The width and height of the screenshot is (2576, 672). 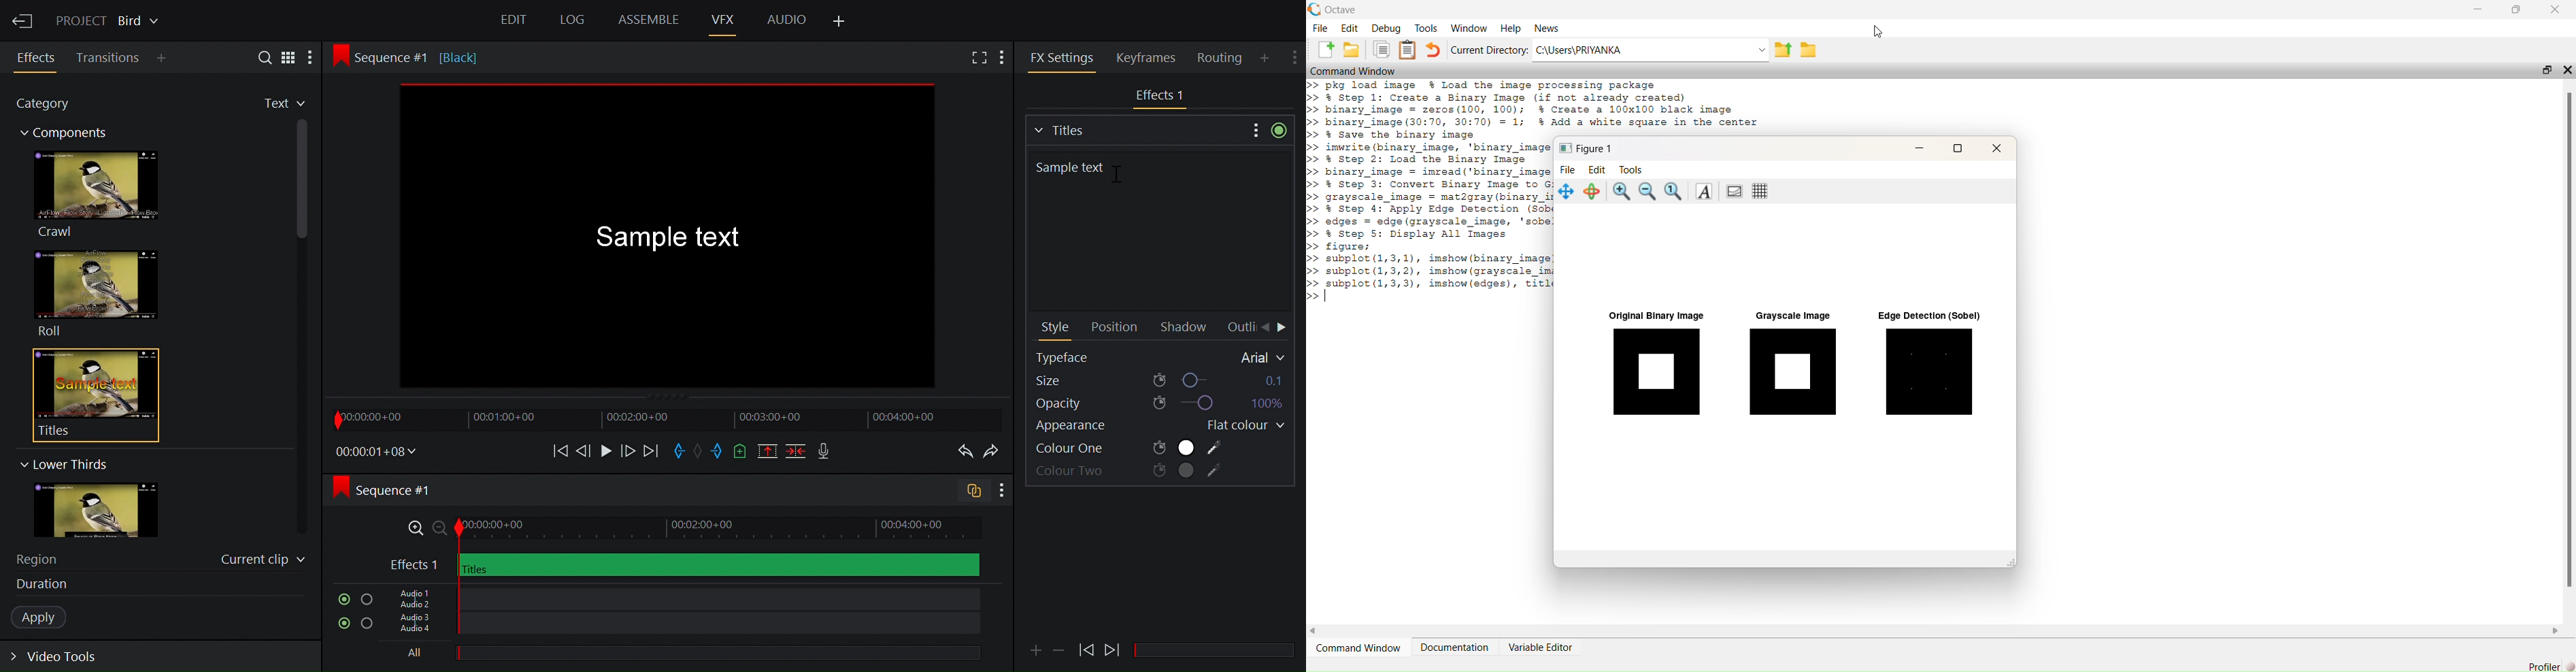 I want to click on Cursor, so click(x=1109, y=167).